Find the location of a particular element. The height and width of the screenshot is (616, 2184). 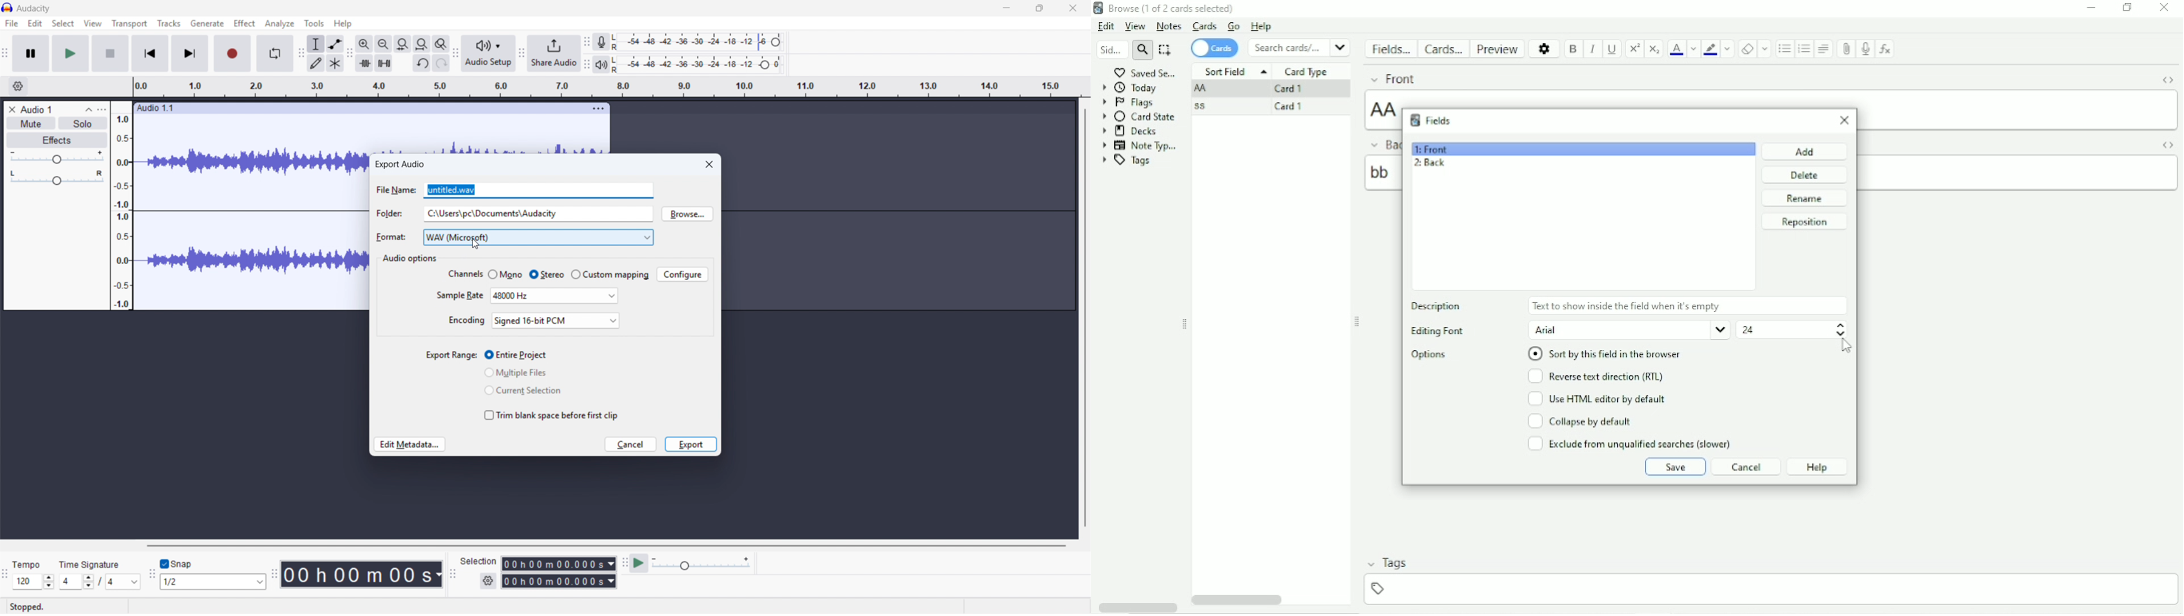

Track options  is located at coordinates (598, 108).